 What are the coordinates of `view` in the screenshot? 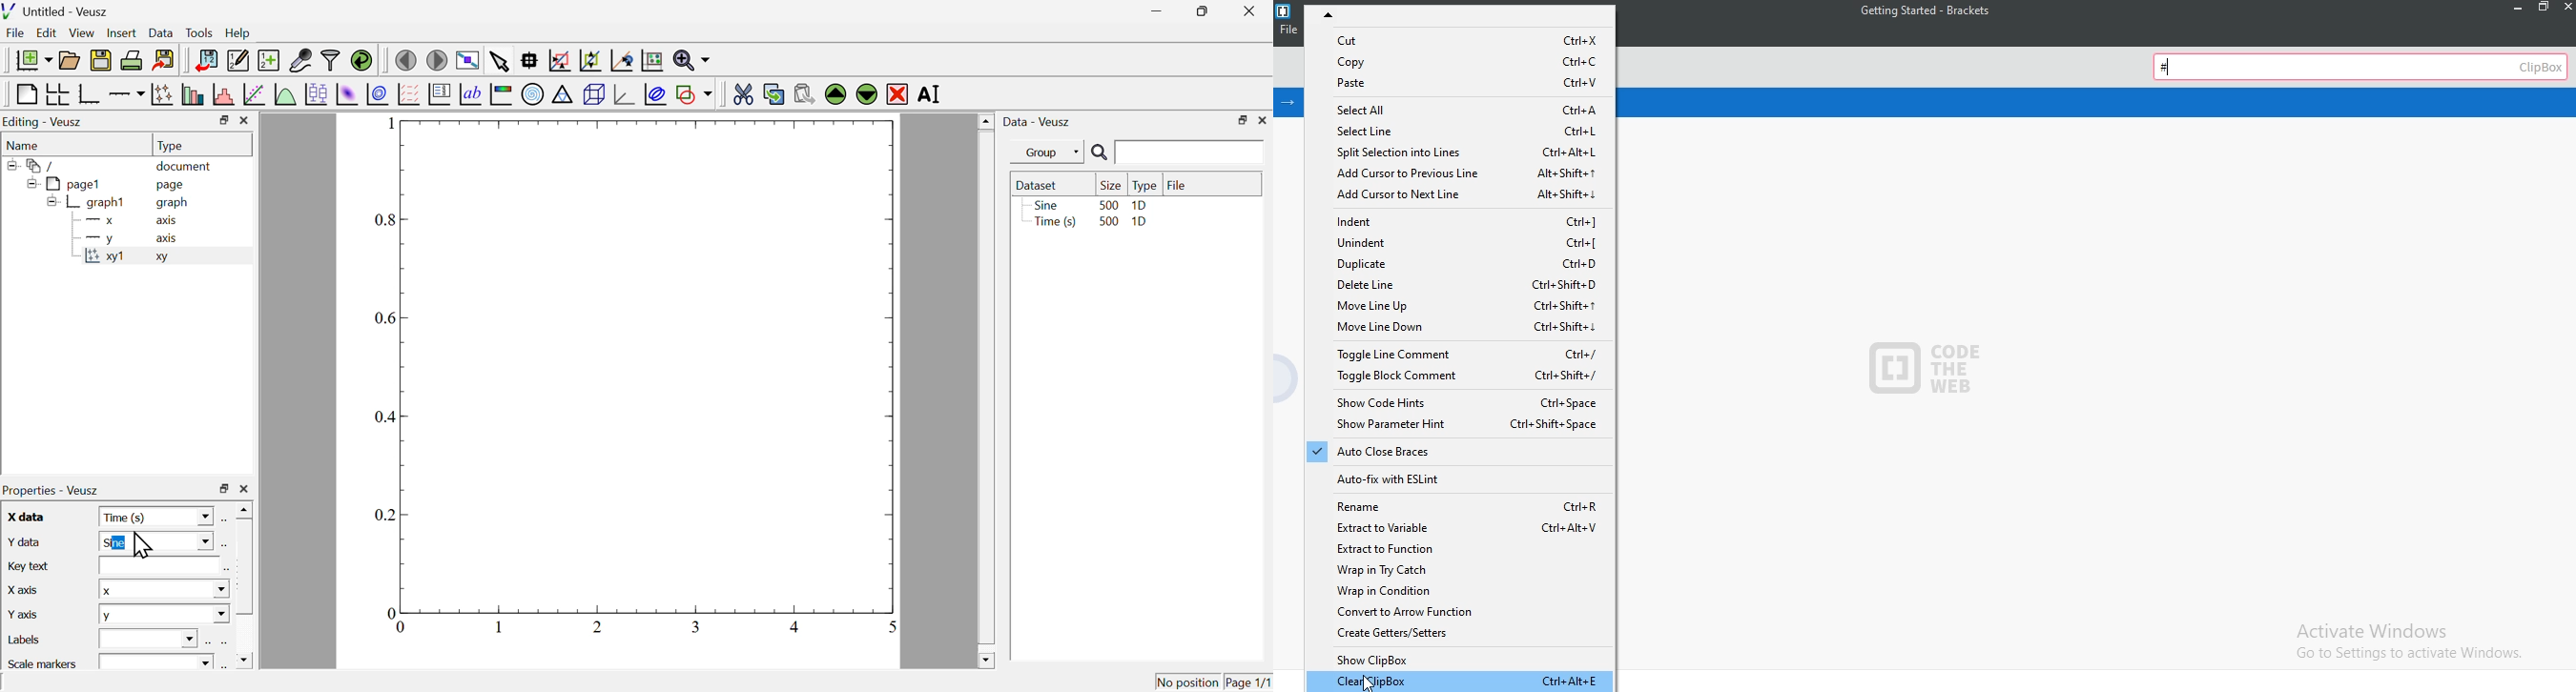 It's located at (83, 32).